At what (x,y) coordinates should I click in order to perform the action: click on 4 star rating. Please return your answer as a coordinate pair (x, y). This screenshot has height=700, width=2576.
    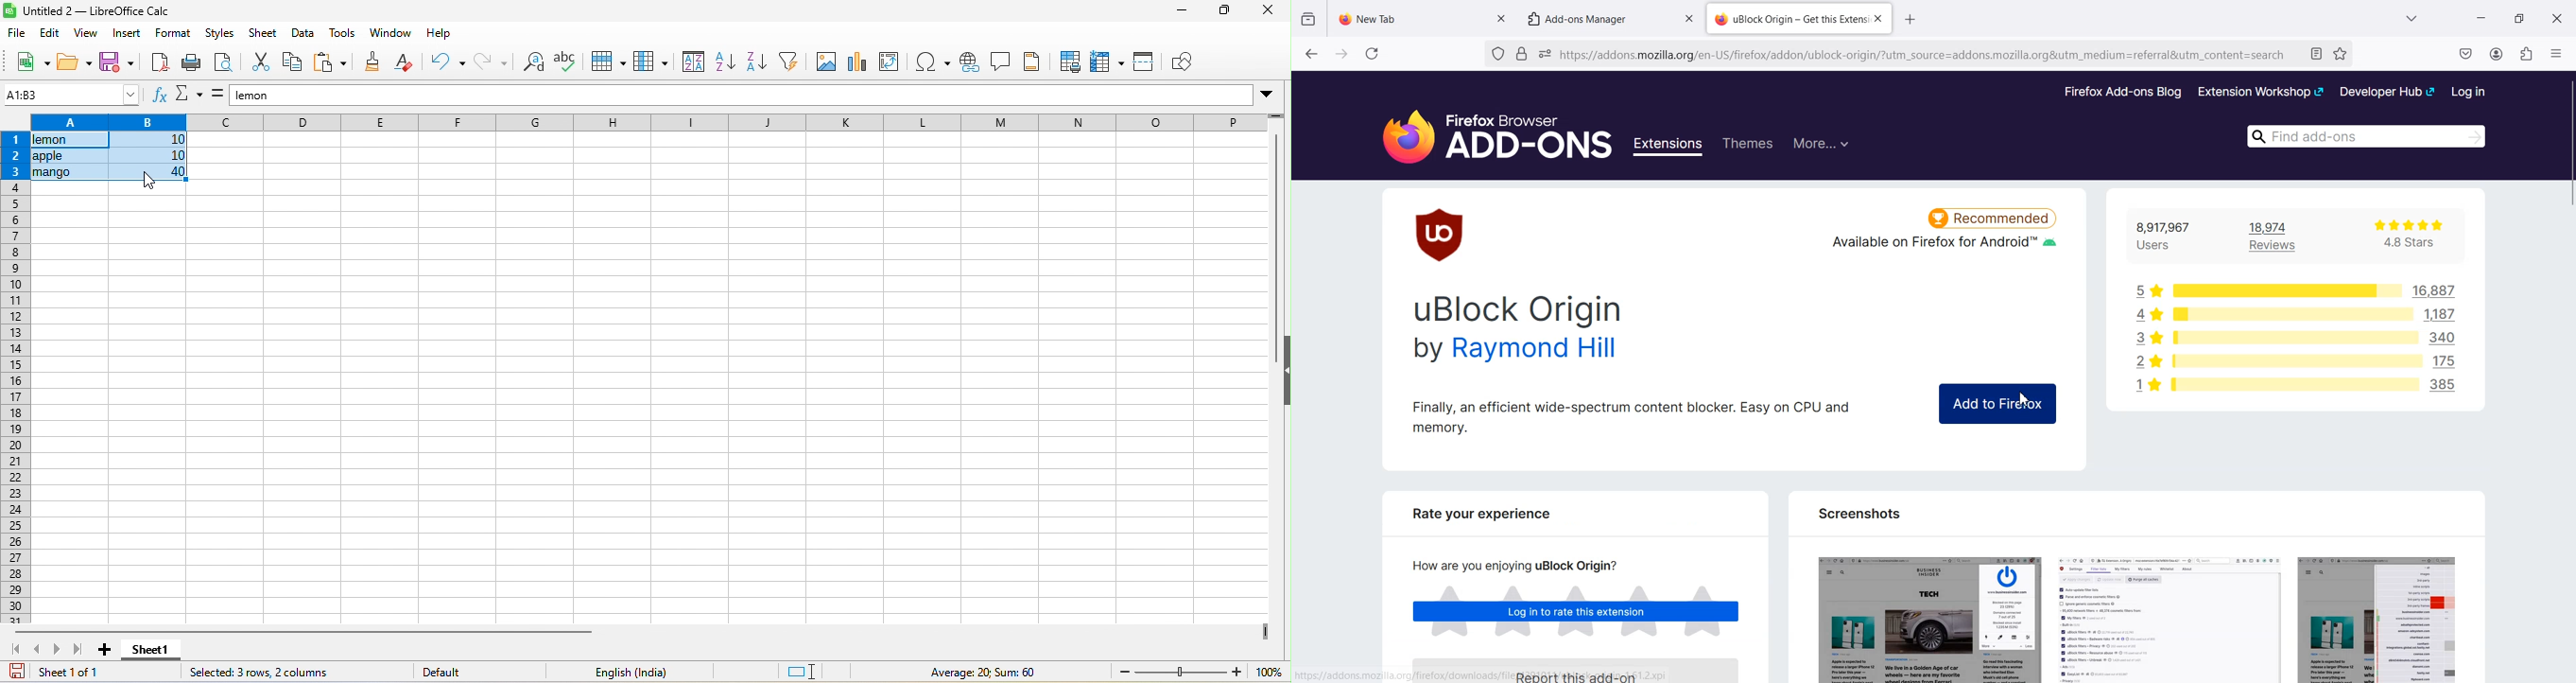
    Looking at the image, I should click on (2142, 313).